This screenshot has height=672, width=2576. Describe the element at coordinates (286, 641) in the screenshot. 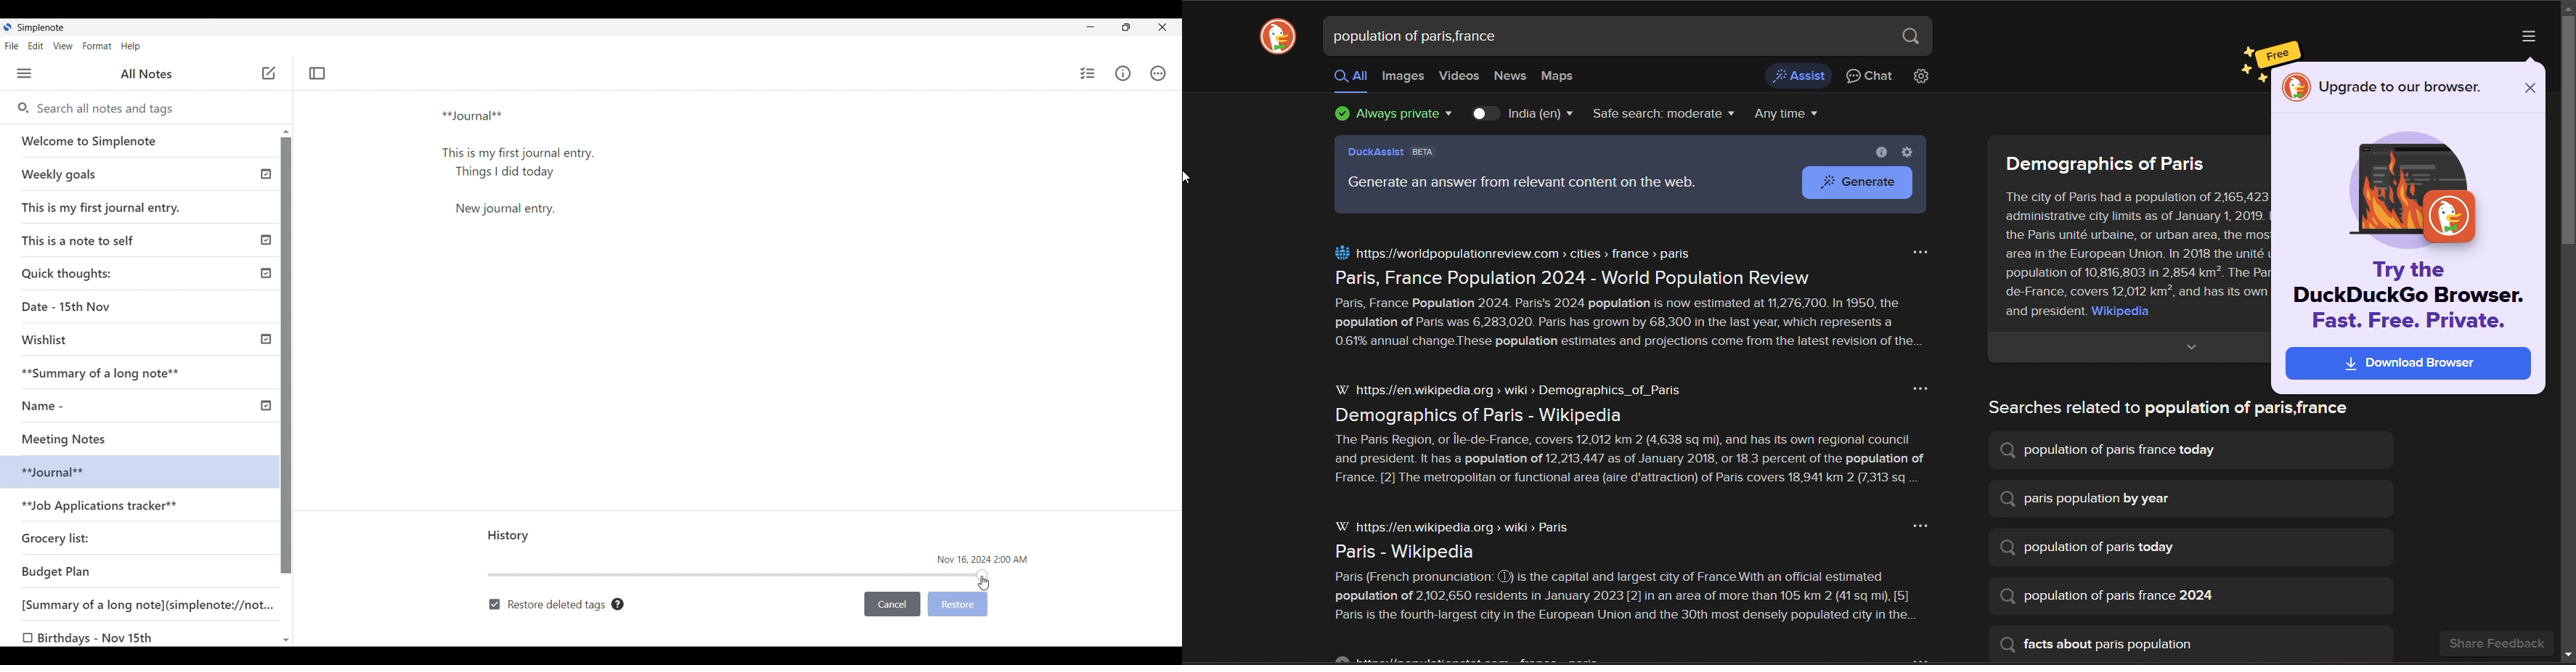

I see `Quick slide to bottom` at that location.